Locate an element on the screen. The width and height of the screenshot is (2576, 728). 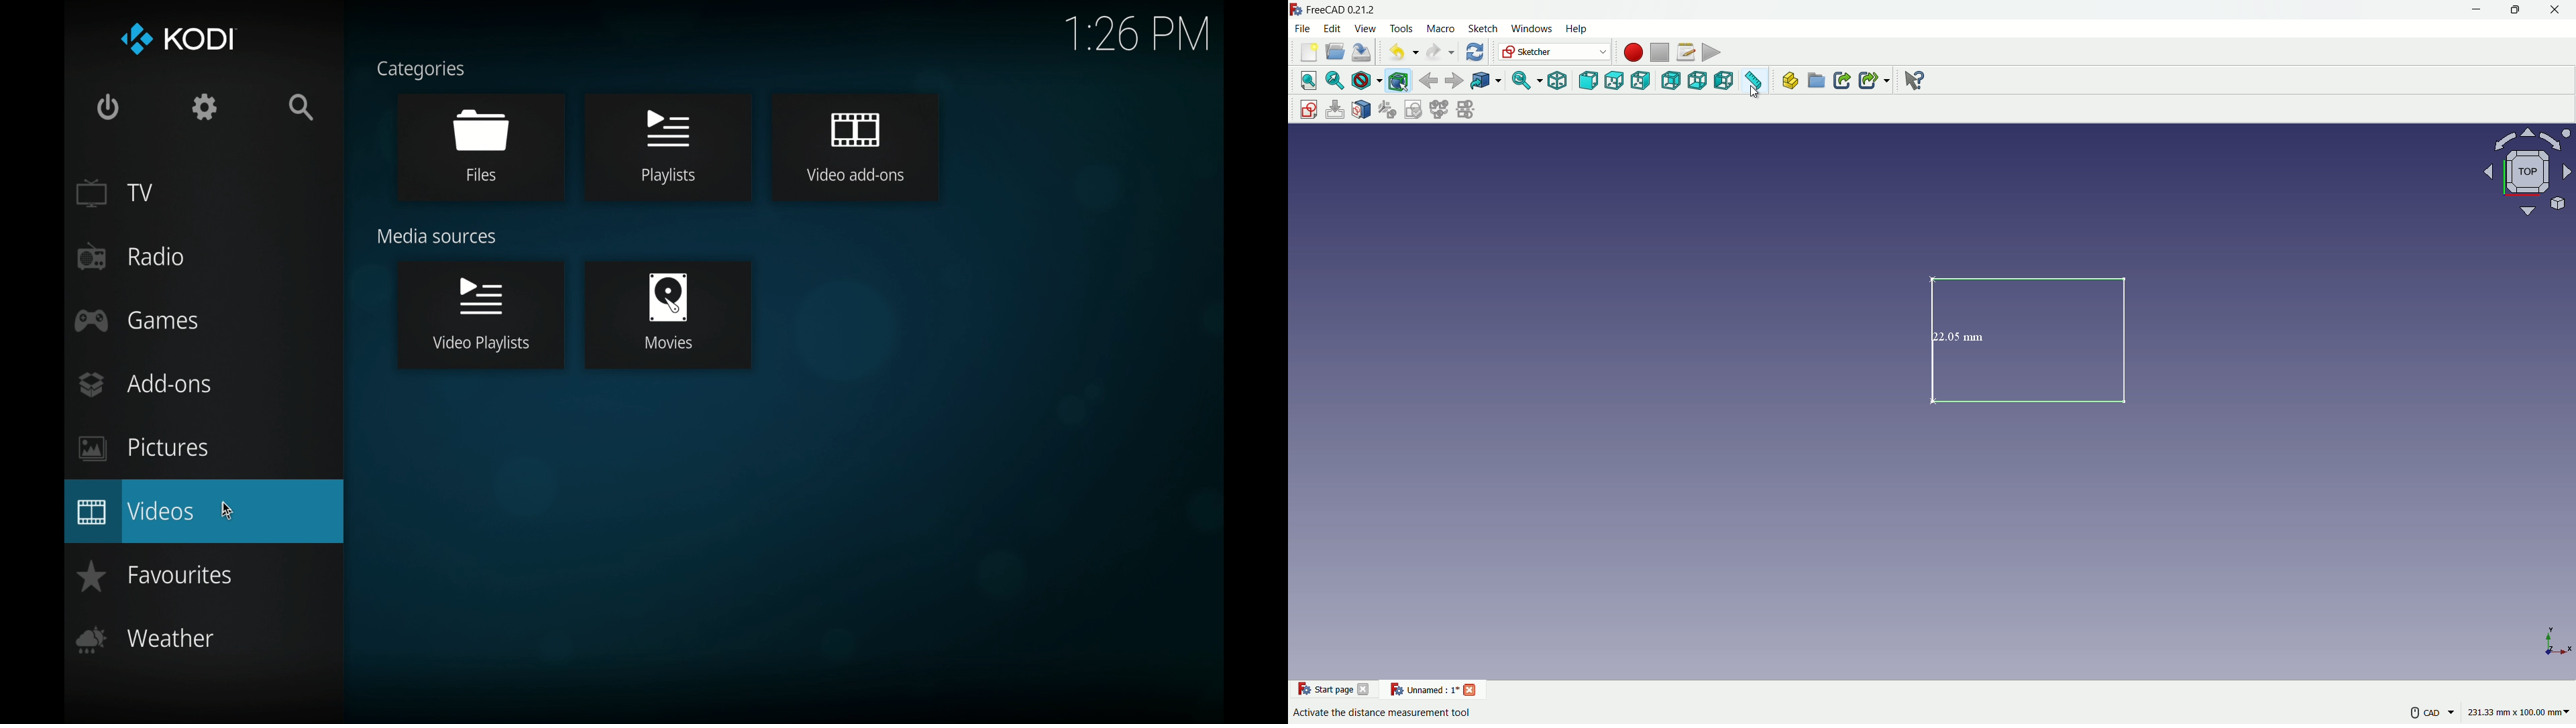
current project name is located at coordinates (1422, 689).